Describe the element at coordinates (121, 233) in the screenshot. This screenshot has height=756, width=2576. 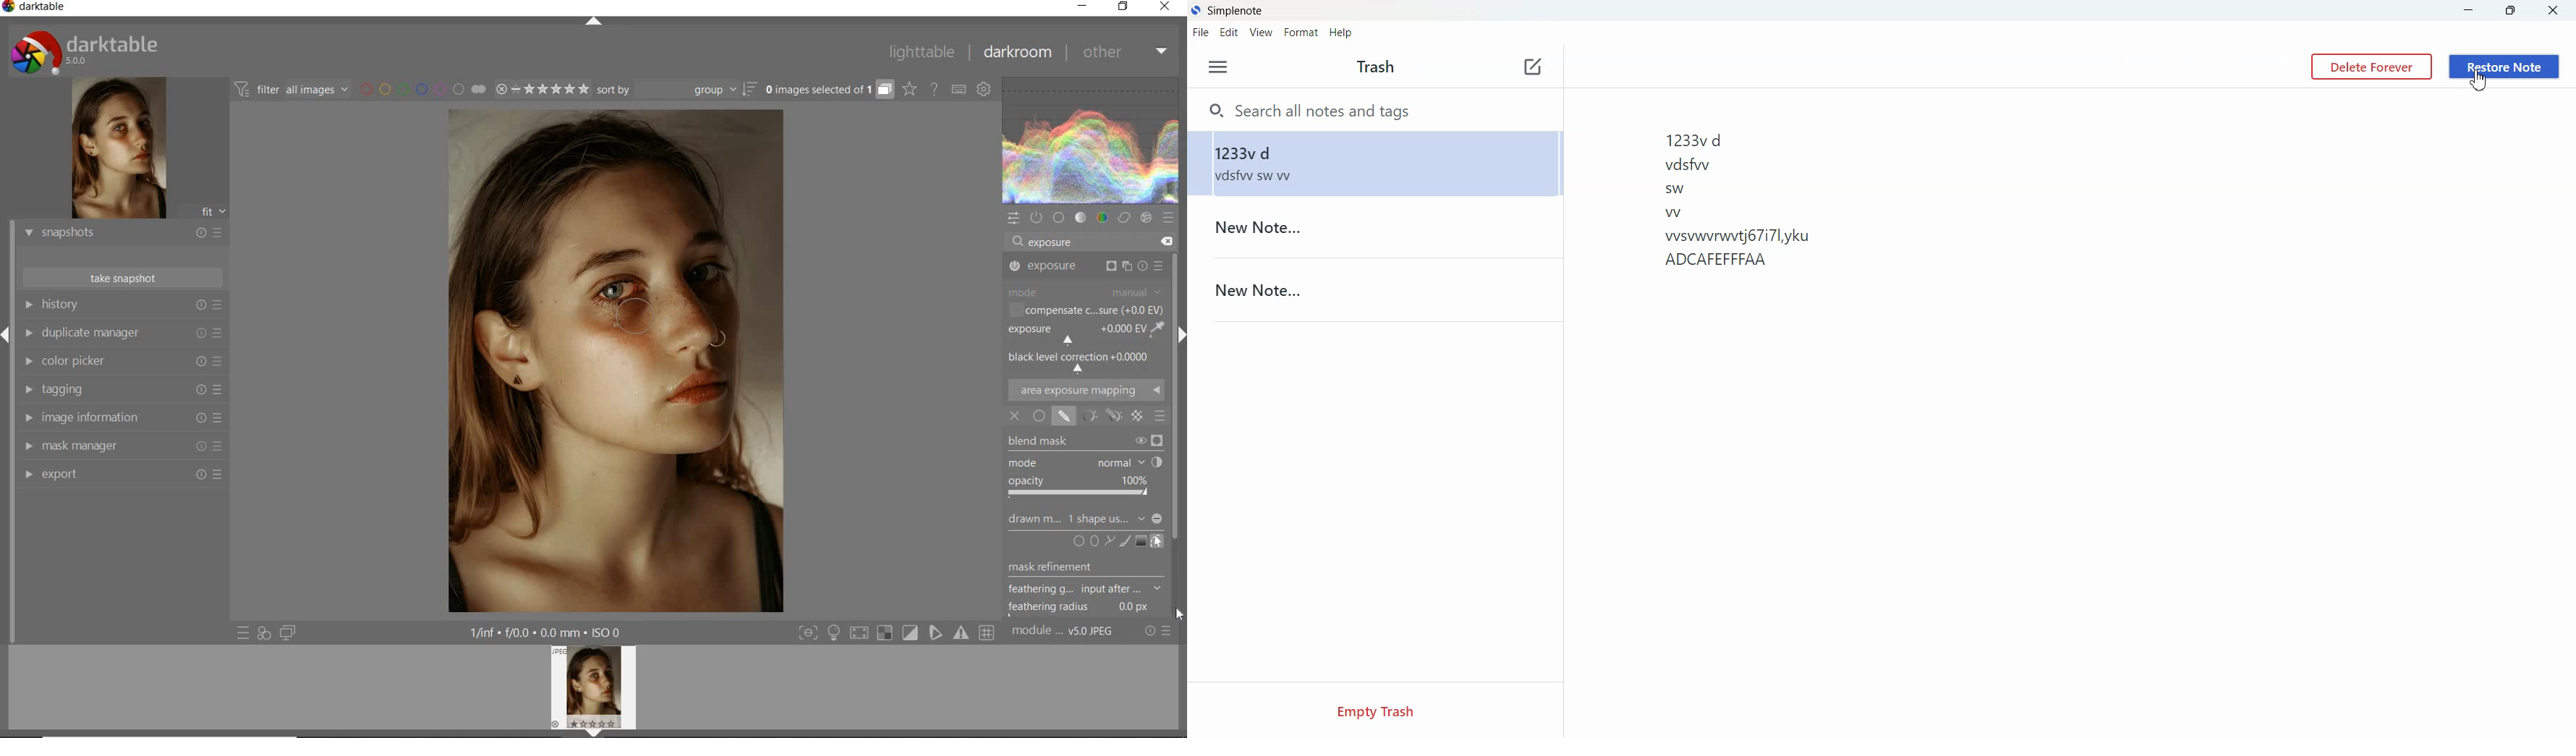
I see `snapshots` at that location.